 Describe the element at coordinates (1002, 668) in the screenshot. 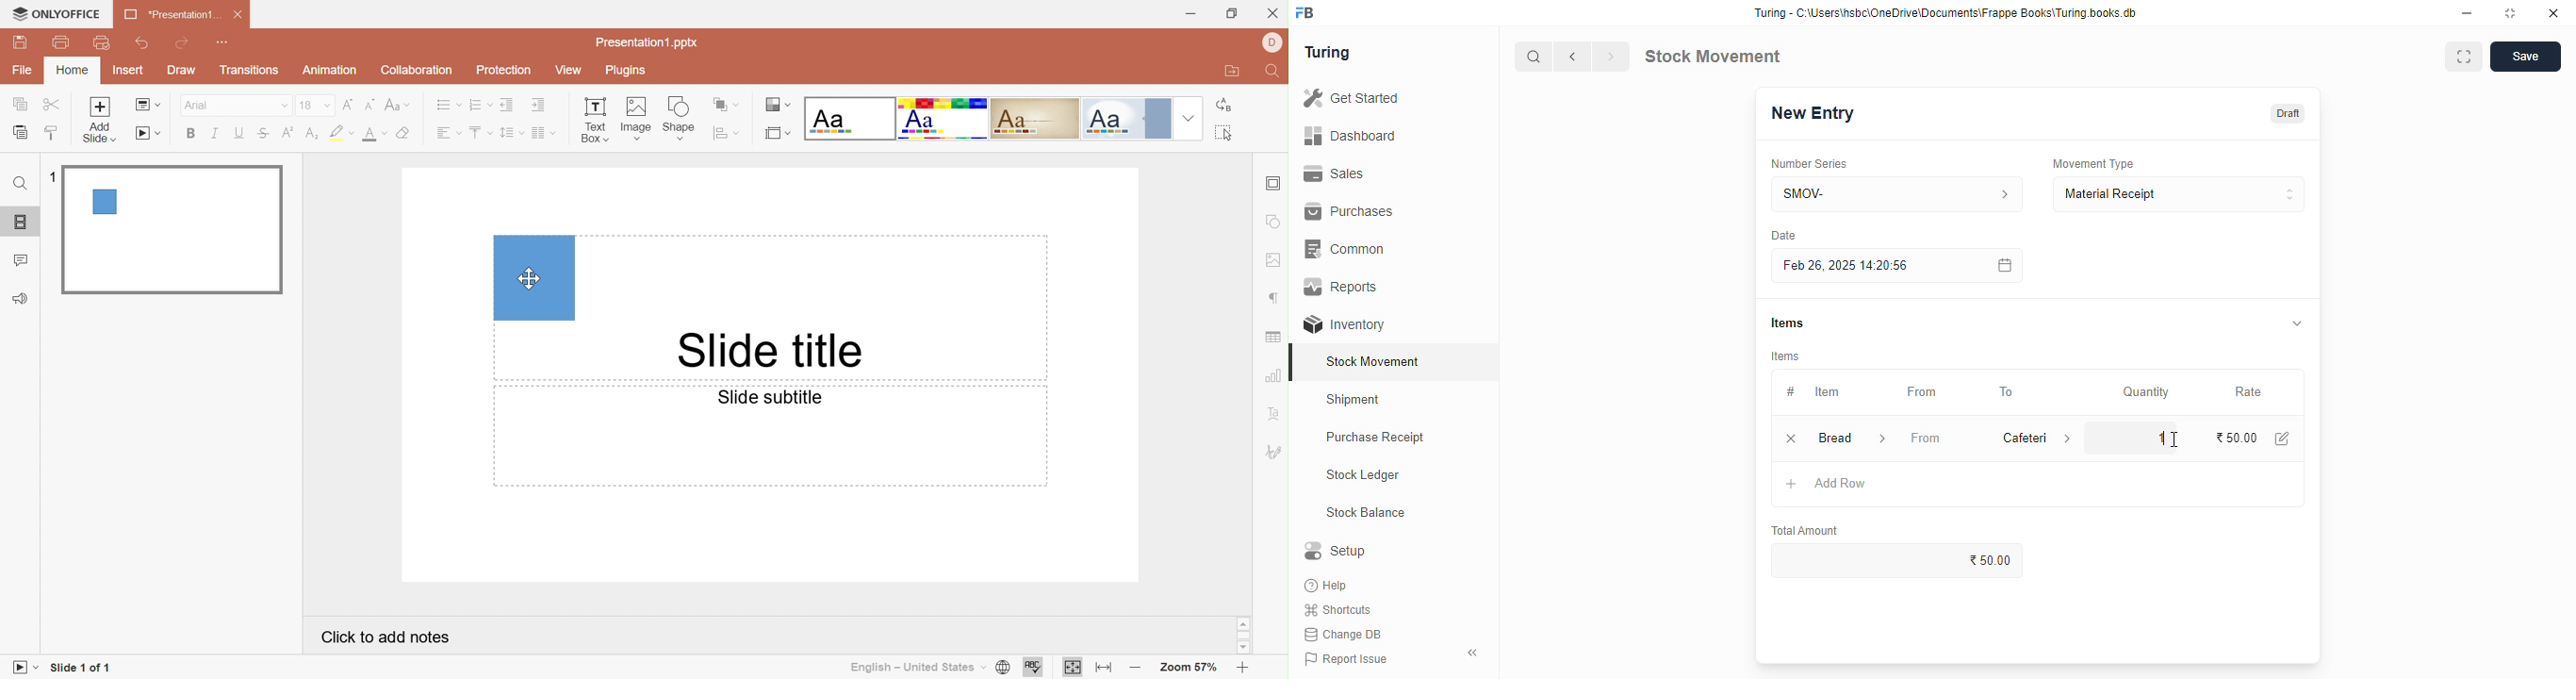

I see `Set document langauge` at that location.